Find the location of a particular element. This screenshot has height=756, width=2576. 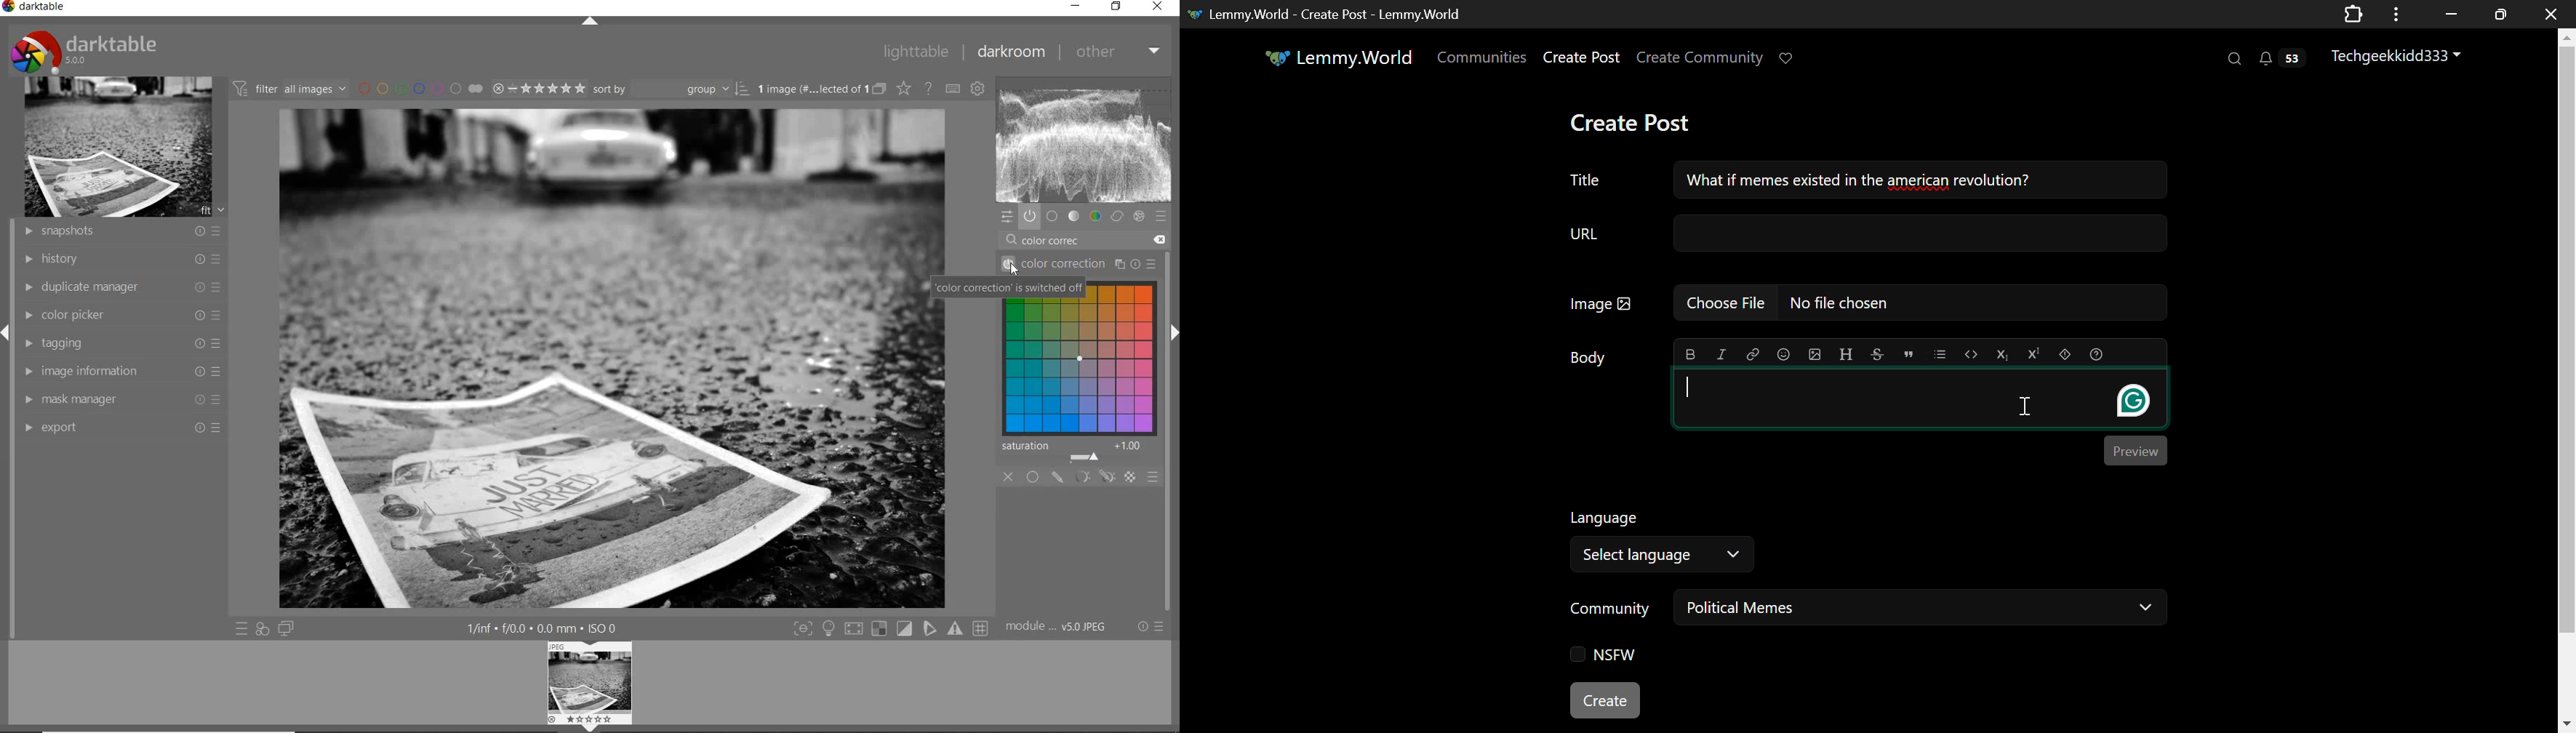

saturation is located at coordinates (1076, 451).